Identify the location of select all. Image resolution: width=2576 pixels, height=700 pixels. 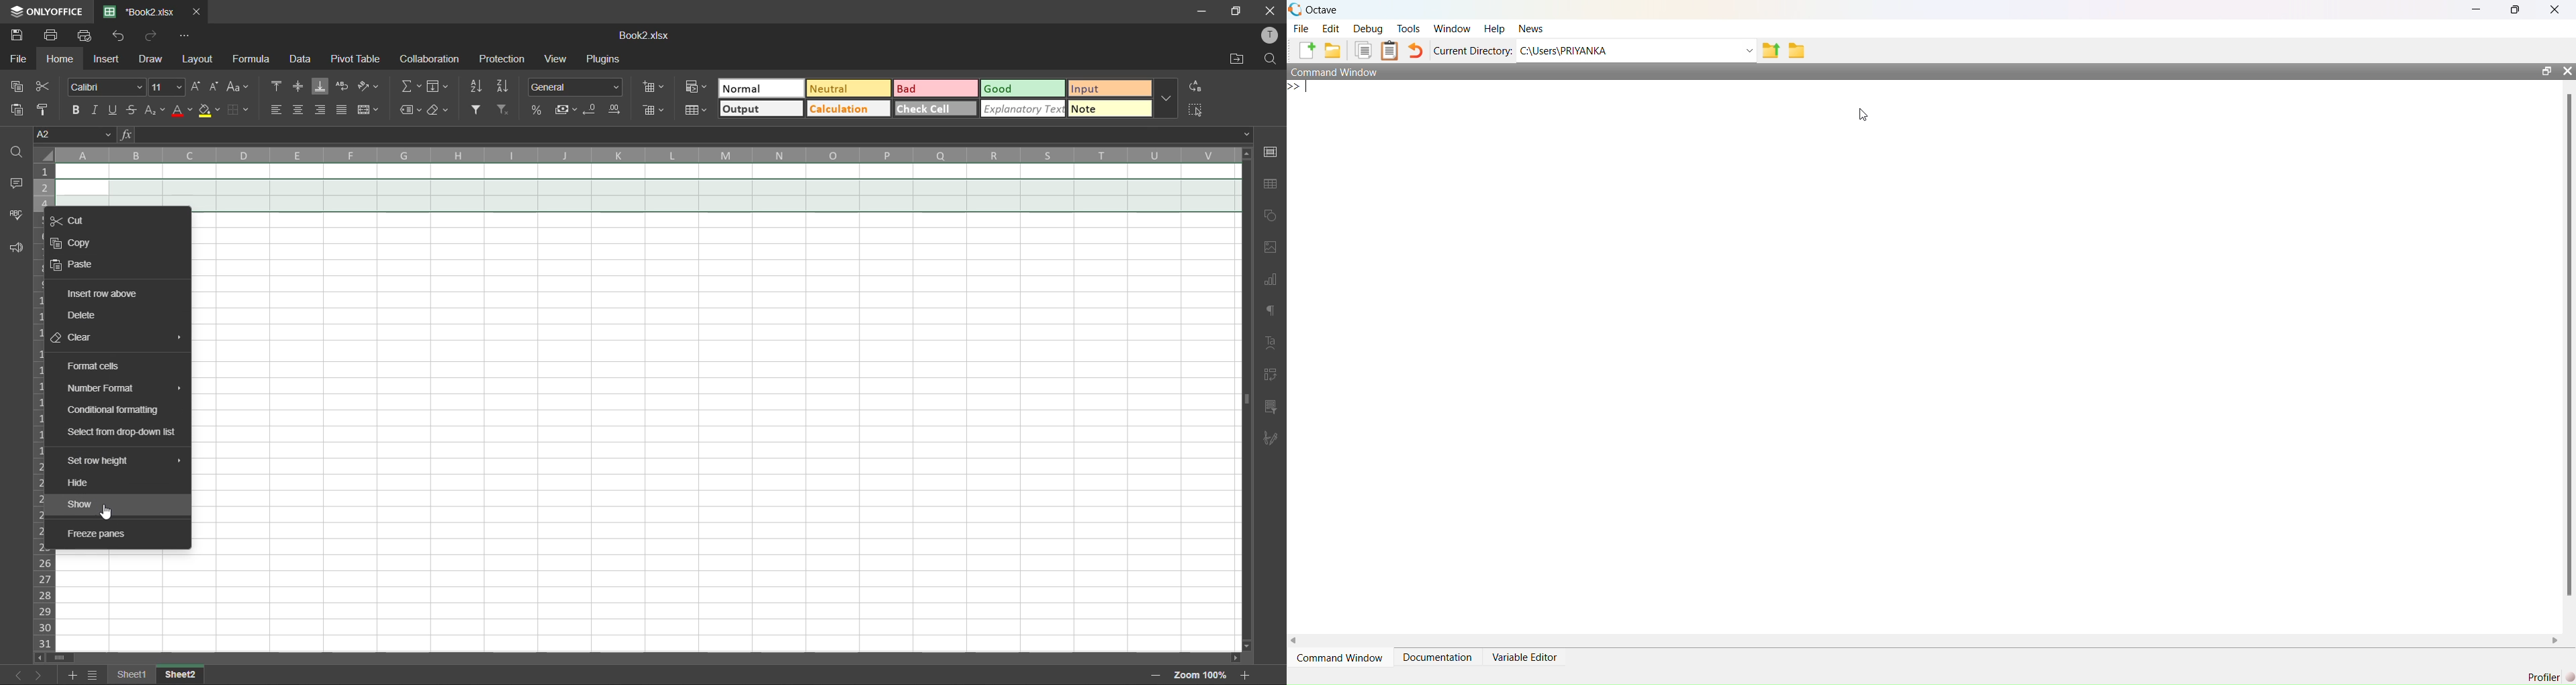
(1196, 109).